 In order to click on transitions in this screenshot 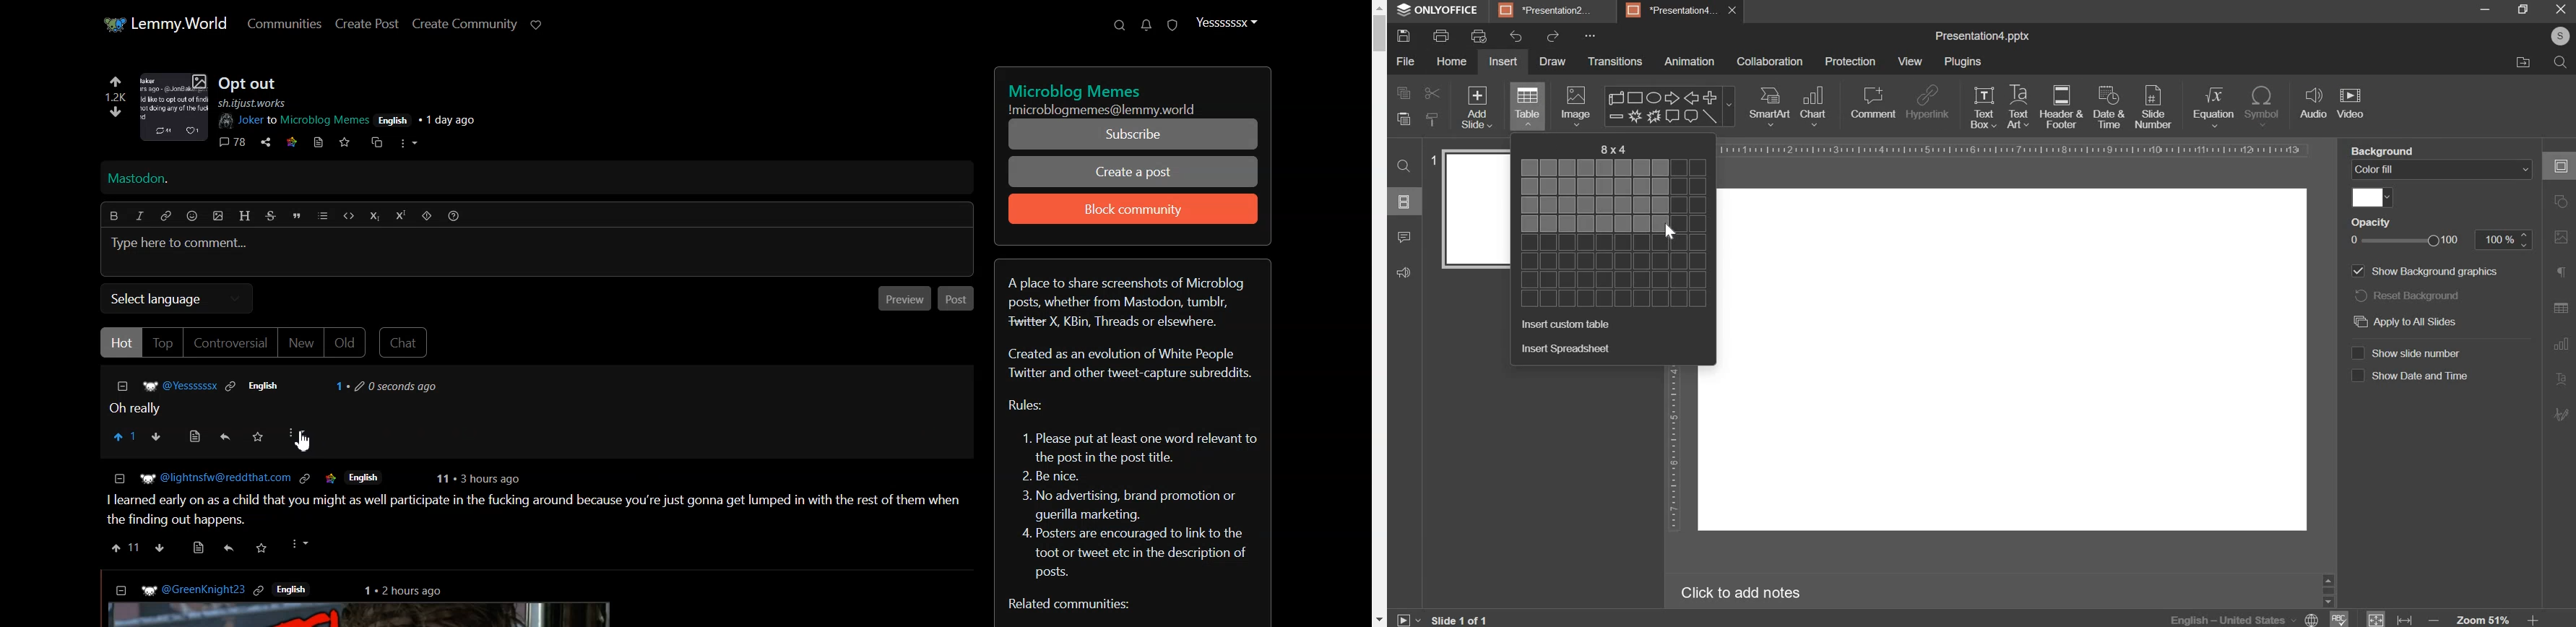, I will do `click(1615, 62)`.